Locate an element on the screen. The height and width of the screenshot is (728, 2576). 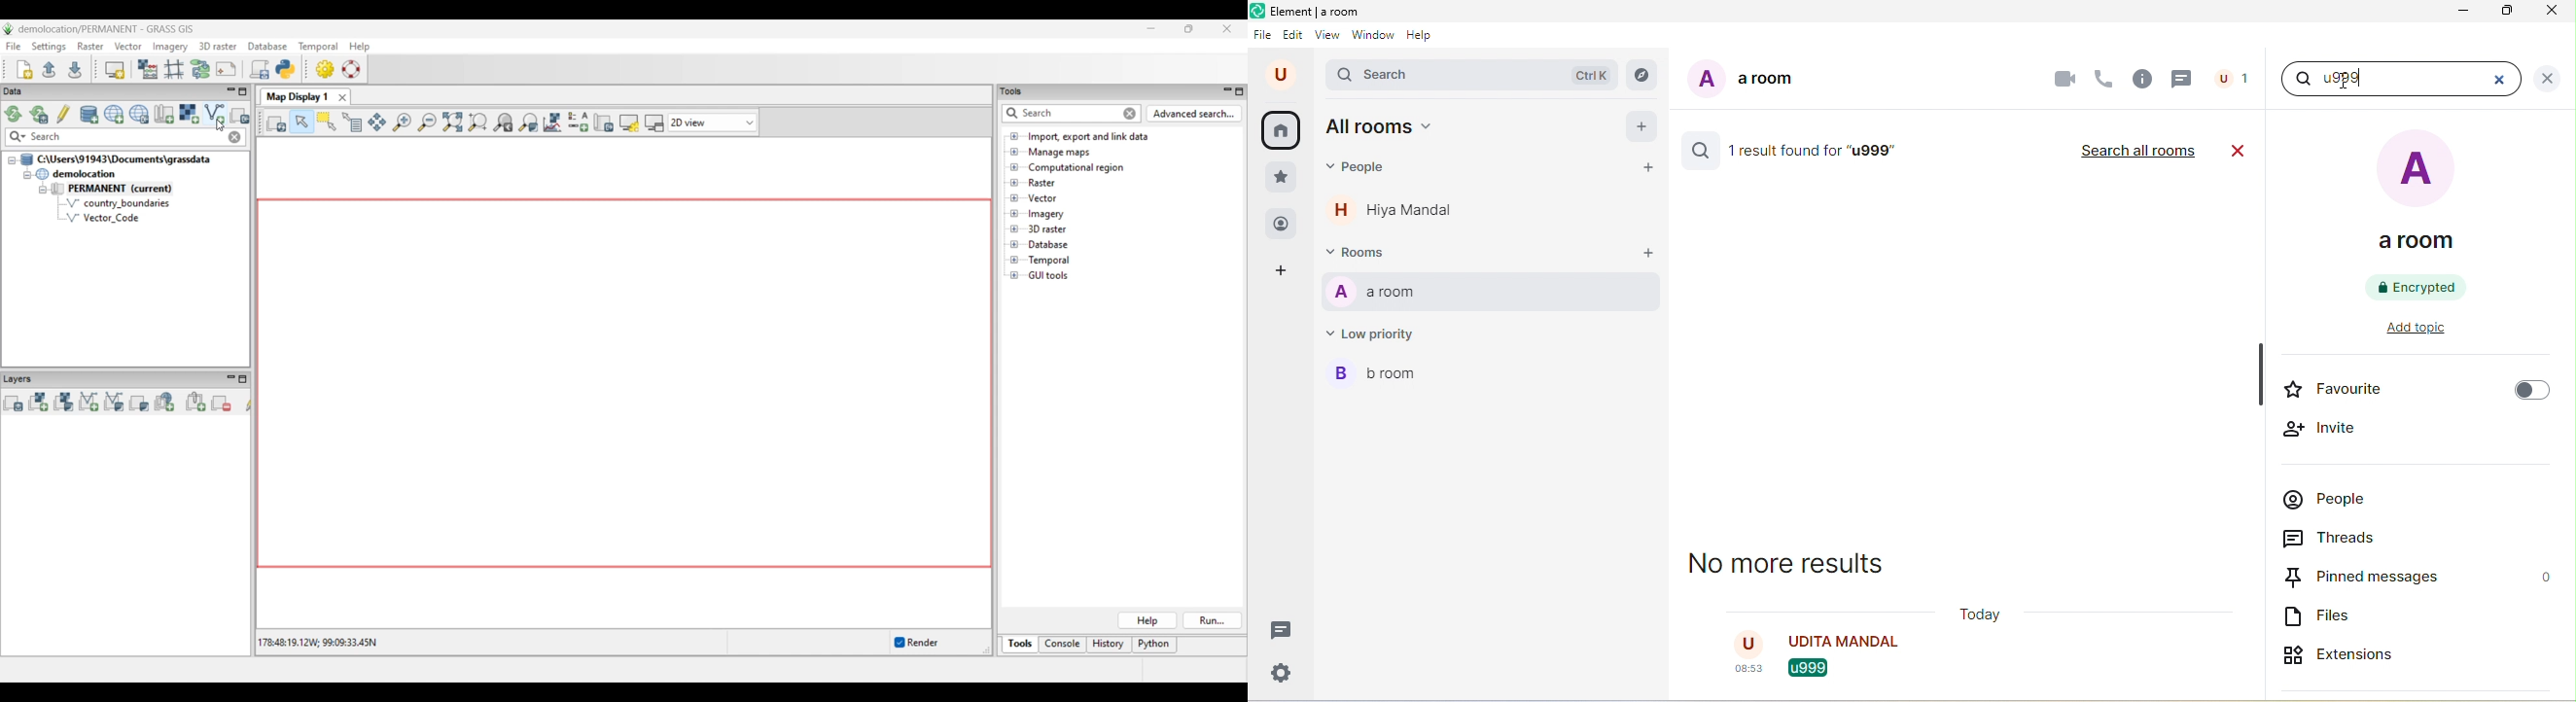
start chat is located at coordinates (1653, 169).